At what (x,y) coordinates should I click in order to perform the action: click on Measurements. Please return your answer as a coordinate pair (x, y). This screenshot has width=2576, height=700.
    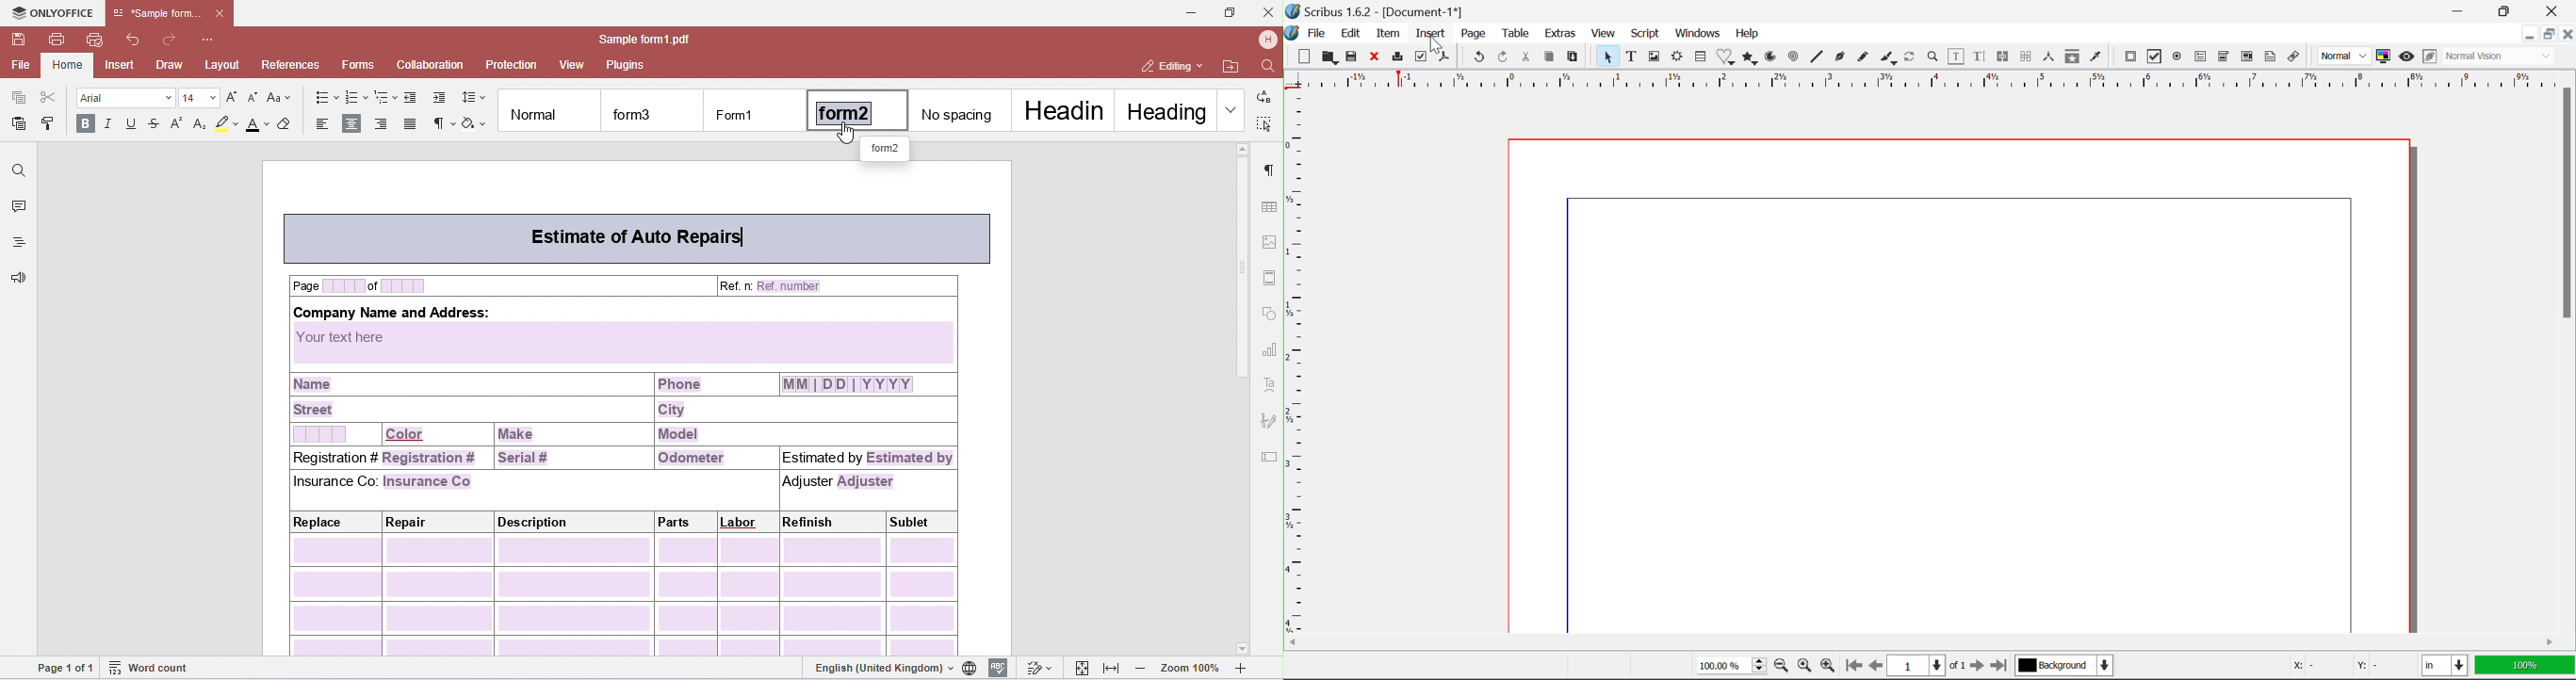
    Looking at the image, I should click on (2050, 57).